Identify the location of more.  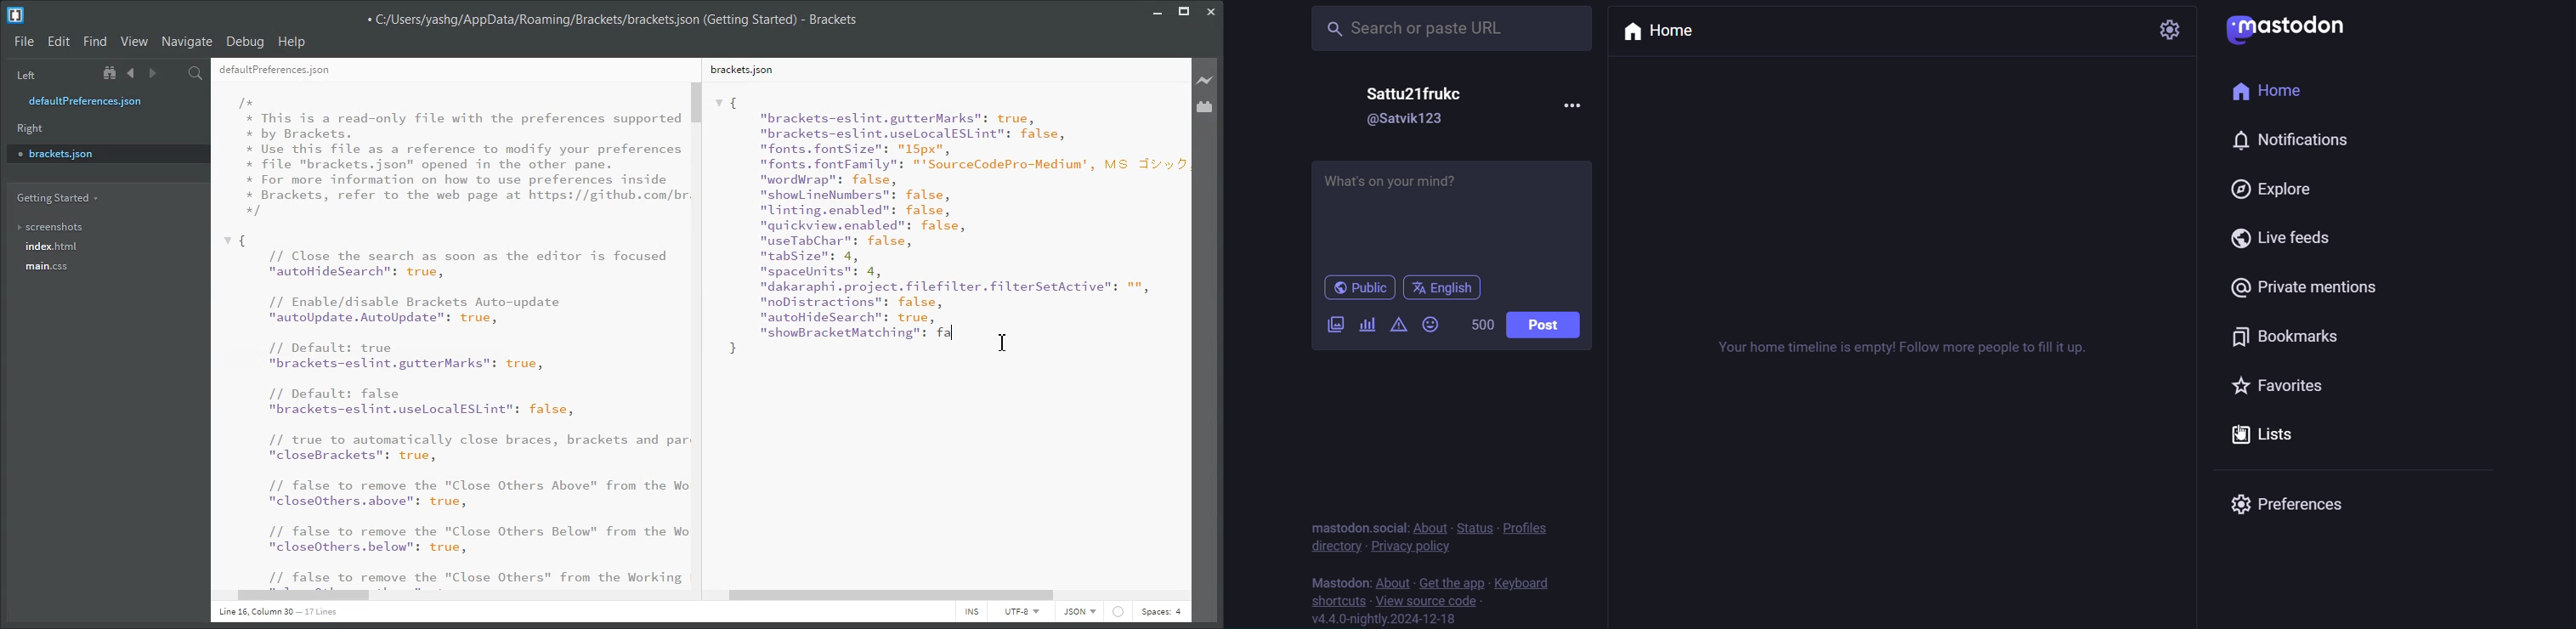
(1578, 104).